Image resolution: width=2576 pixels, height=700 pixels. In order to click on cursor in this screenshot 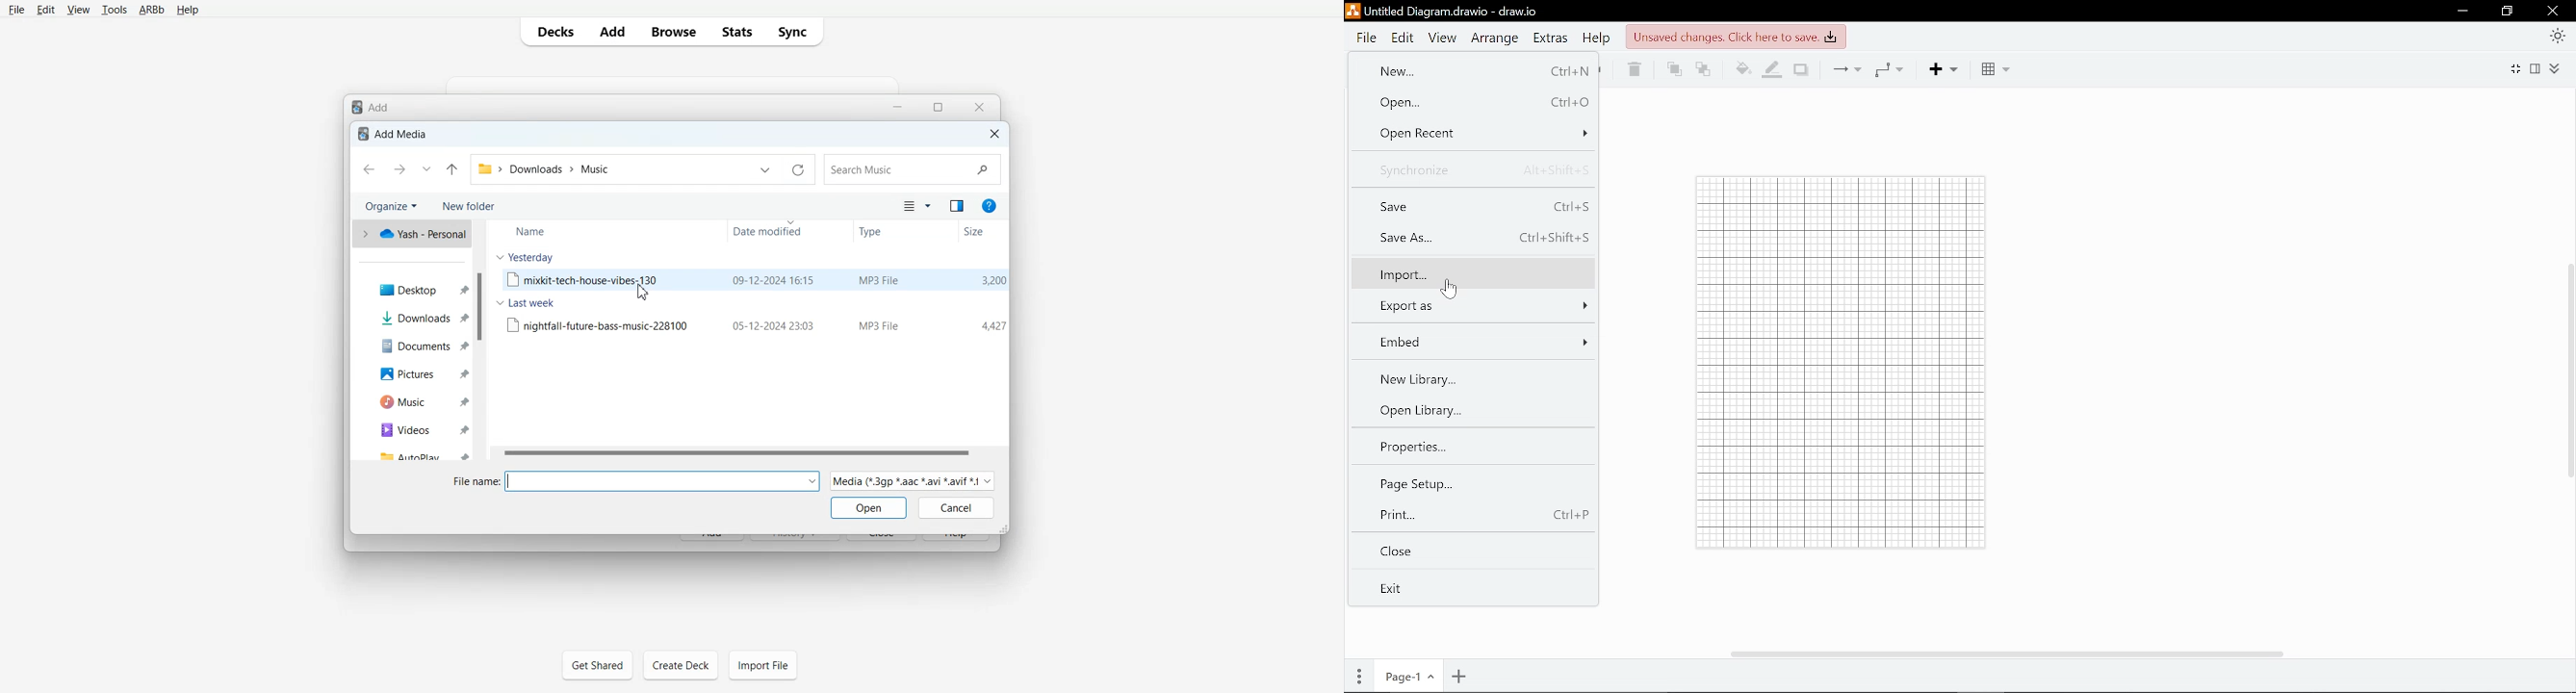, I will do `click(644, 292)`.